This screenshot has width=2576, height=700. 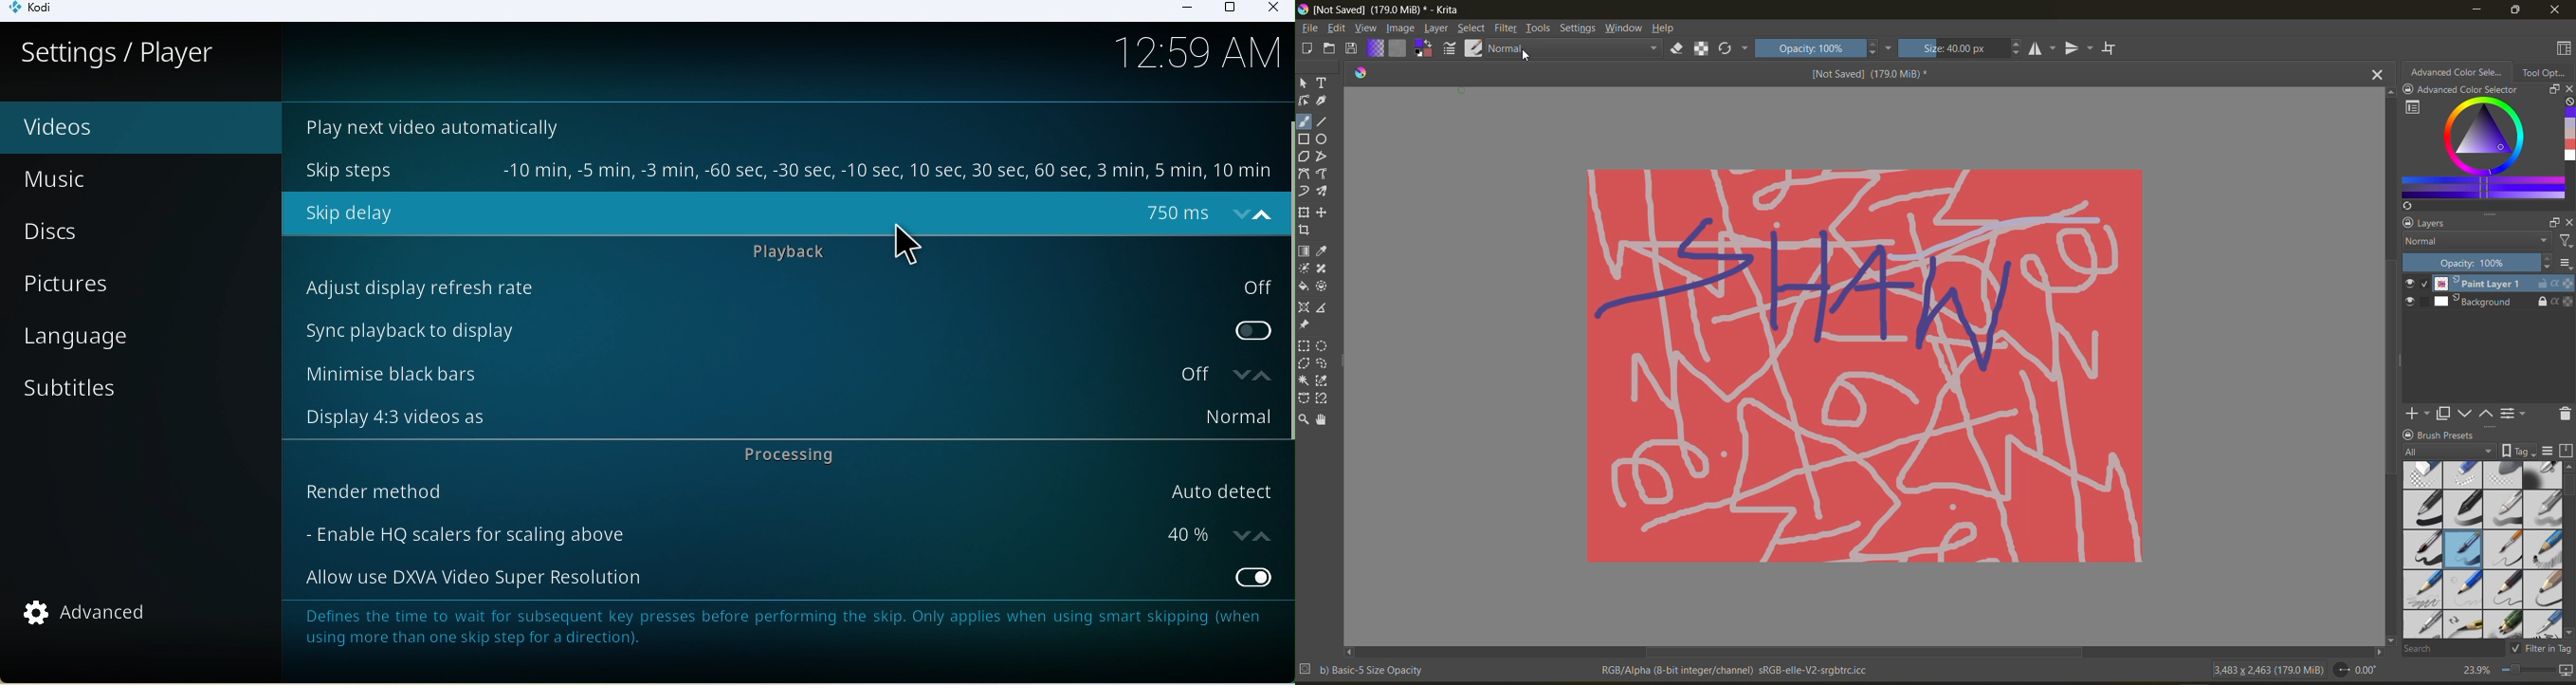 I want to click on Subtitles, so click(x=120, y=395).